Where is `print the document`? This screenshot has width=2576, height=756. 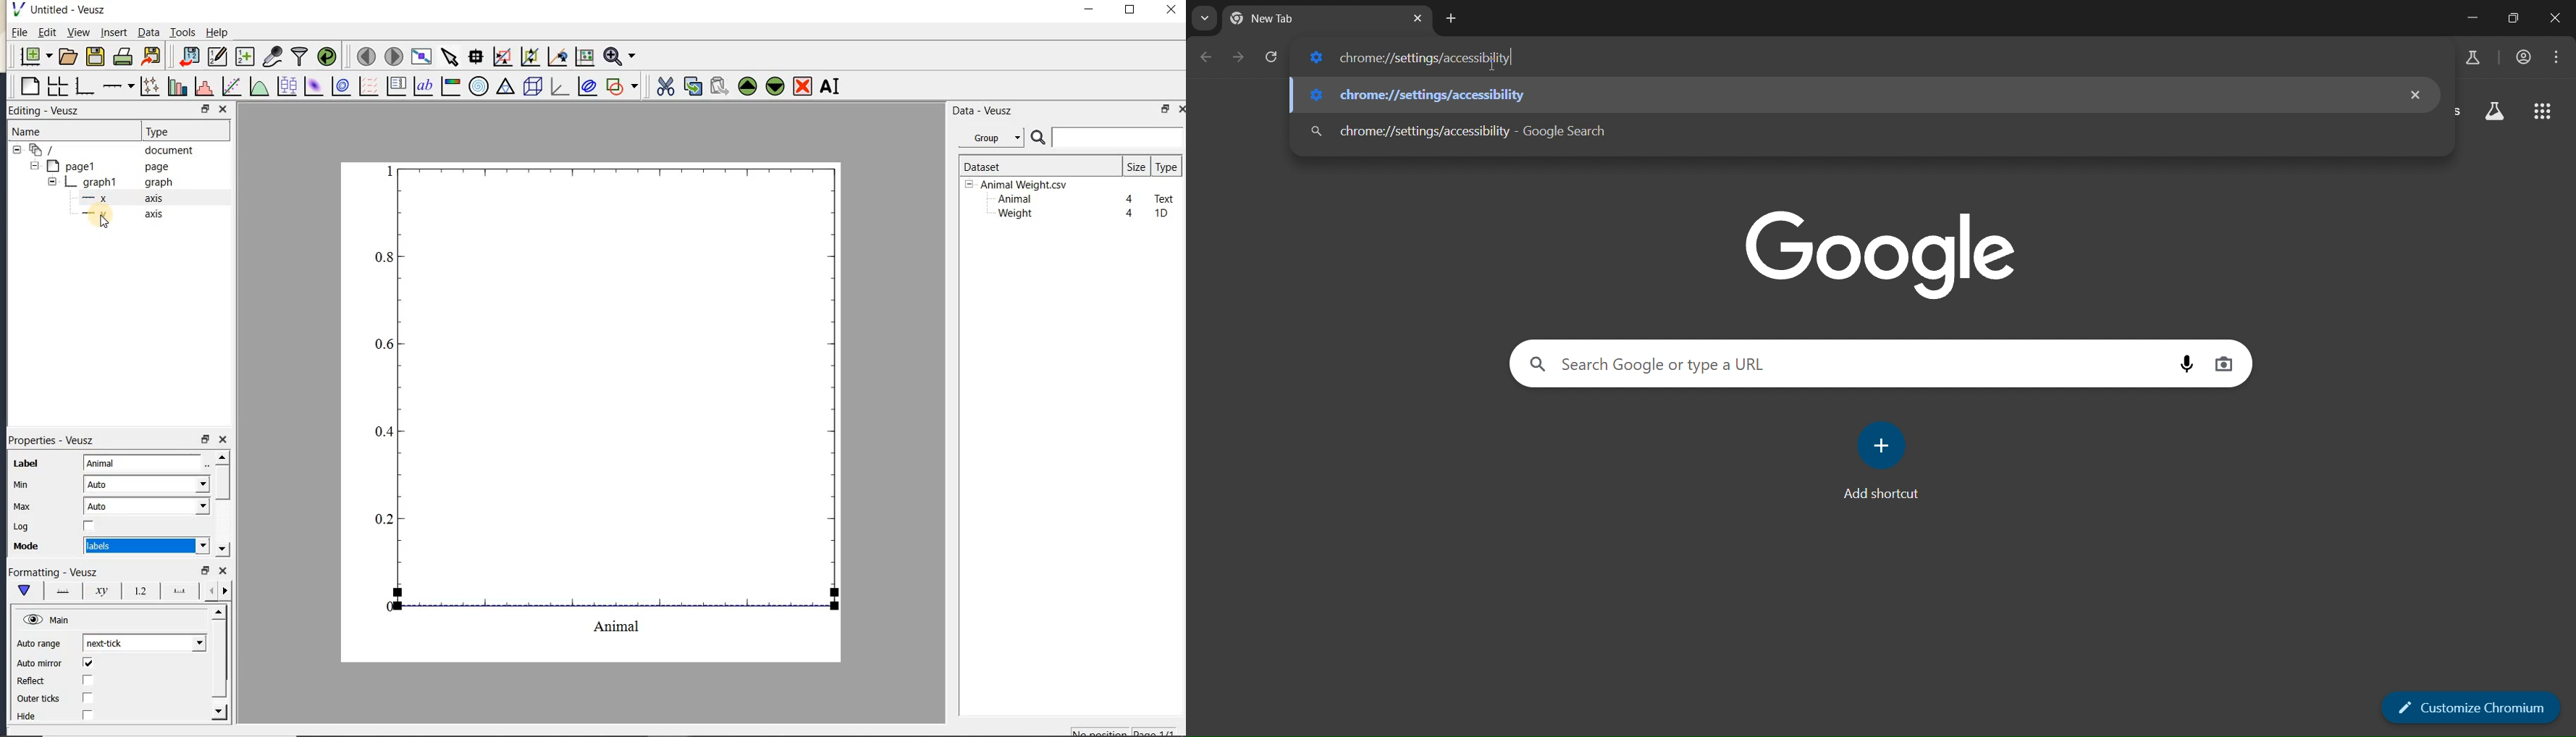 print the document is located at coordinates (123, 56).